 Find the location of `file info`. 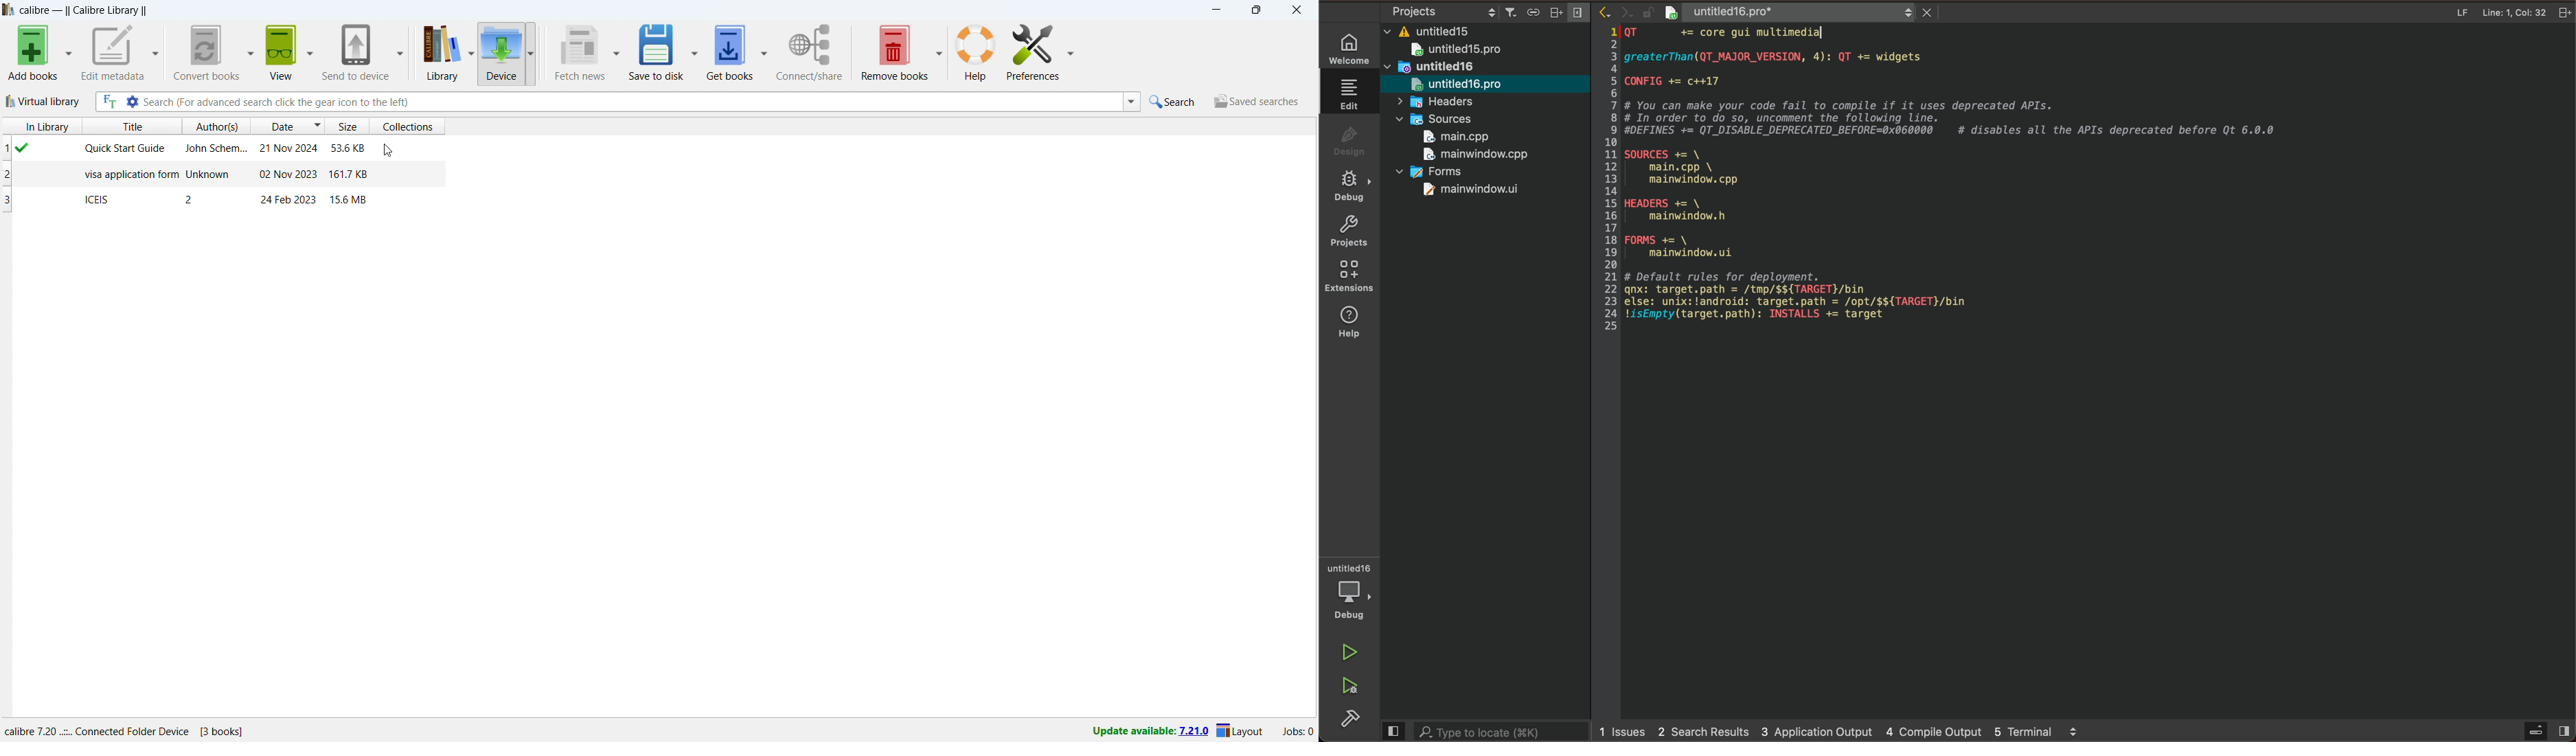

file info is located at coordinates (2462, 13).